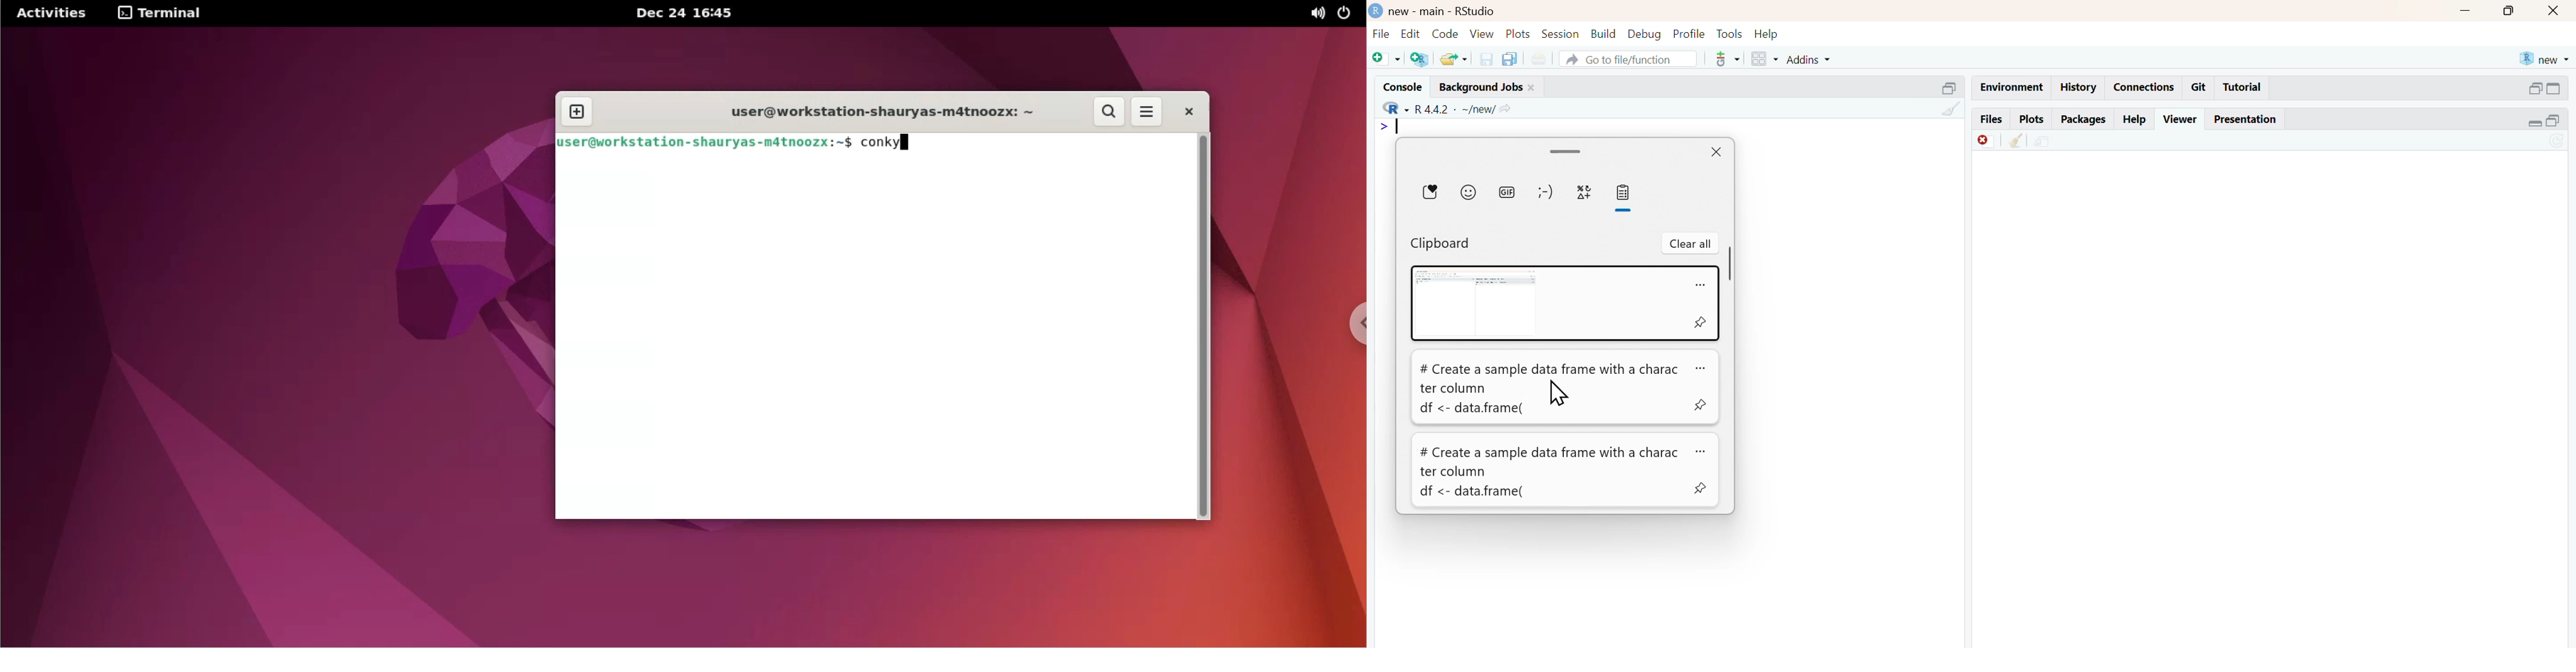 The width and height of the screenshot is (2576, 672). What do you see at coordinates (1482, 35) in the screenshot?
I see `view` at bounding box center [1482, 35].